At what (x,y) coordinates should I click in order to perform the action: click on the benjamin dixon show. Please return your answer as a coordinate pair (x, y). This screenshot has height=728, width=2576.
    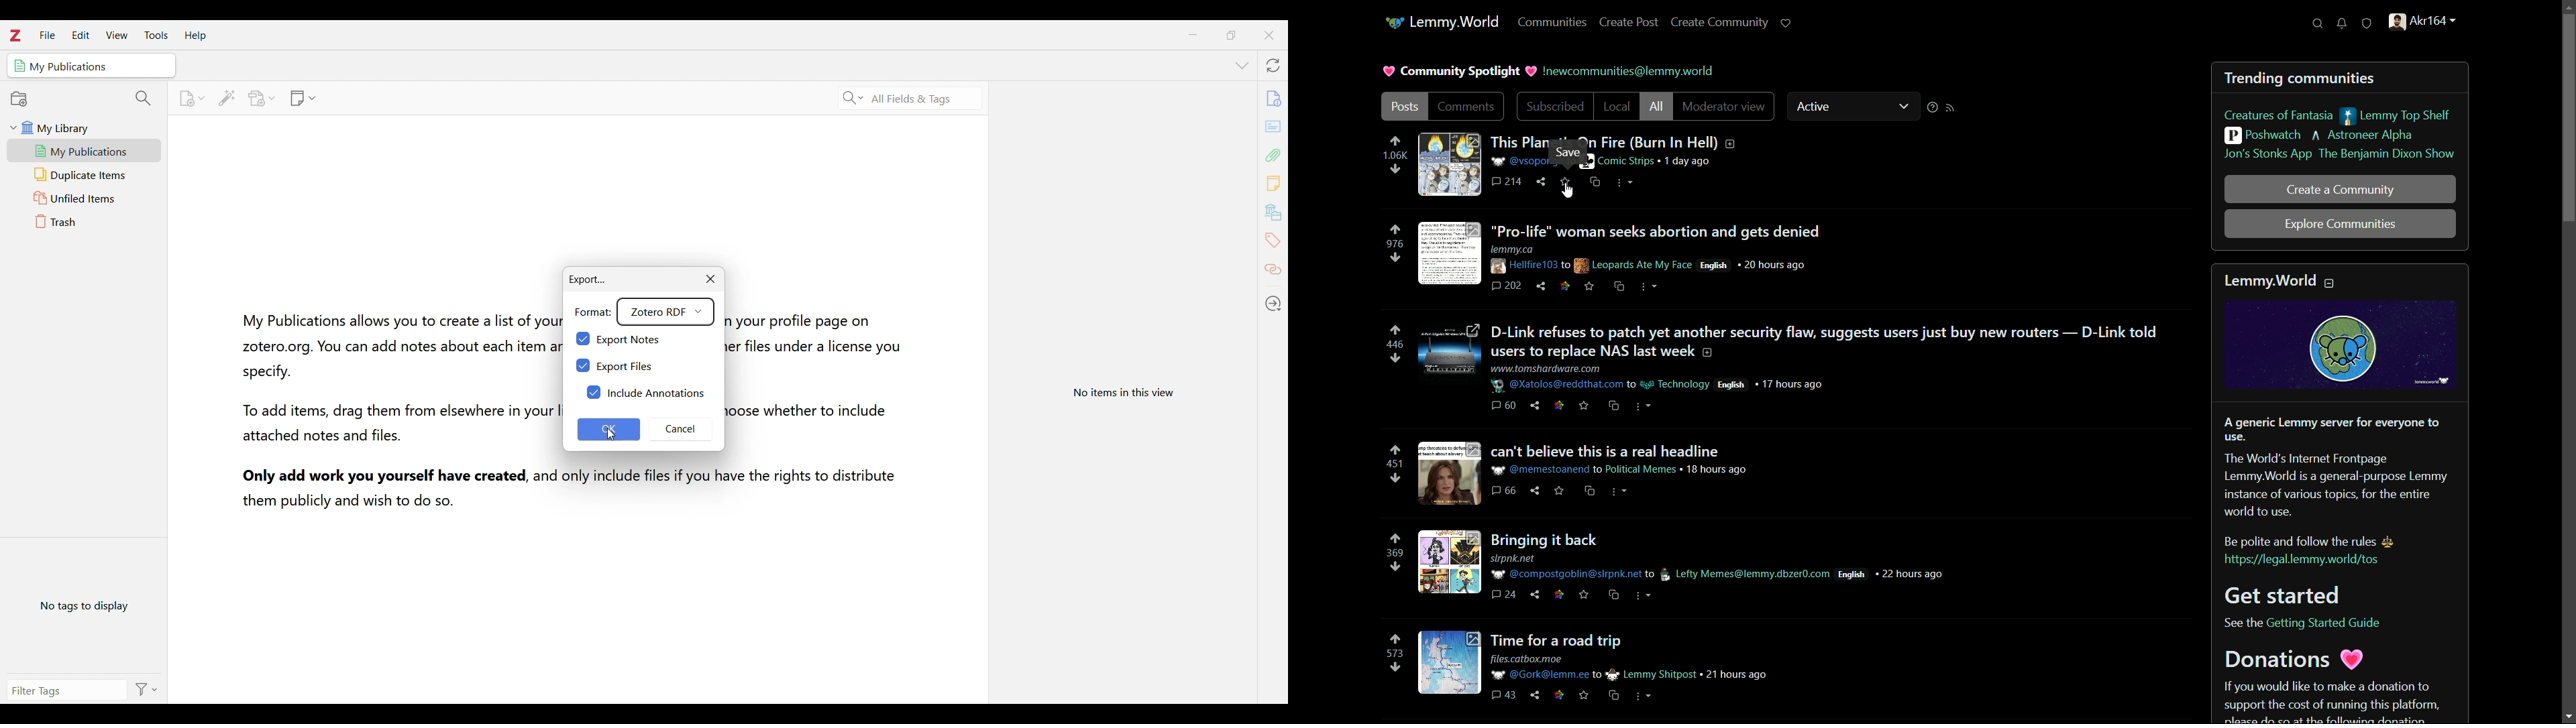
    Looking at the image, I should click on (2388, 156).